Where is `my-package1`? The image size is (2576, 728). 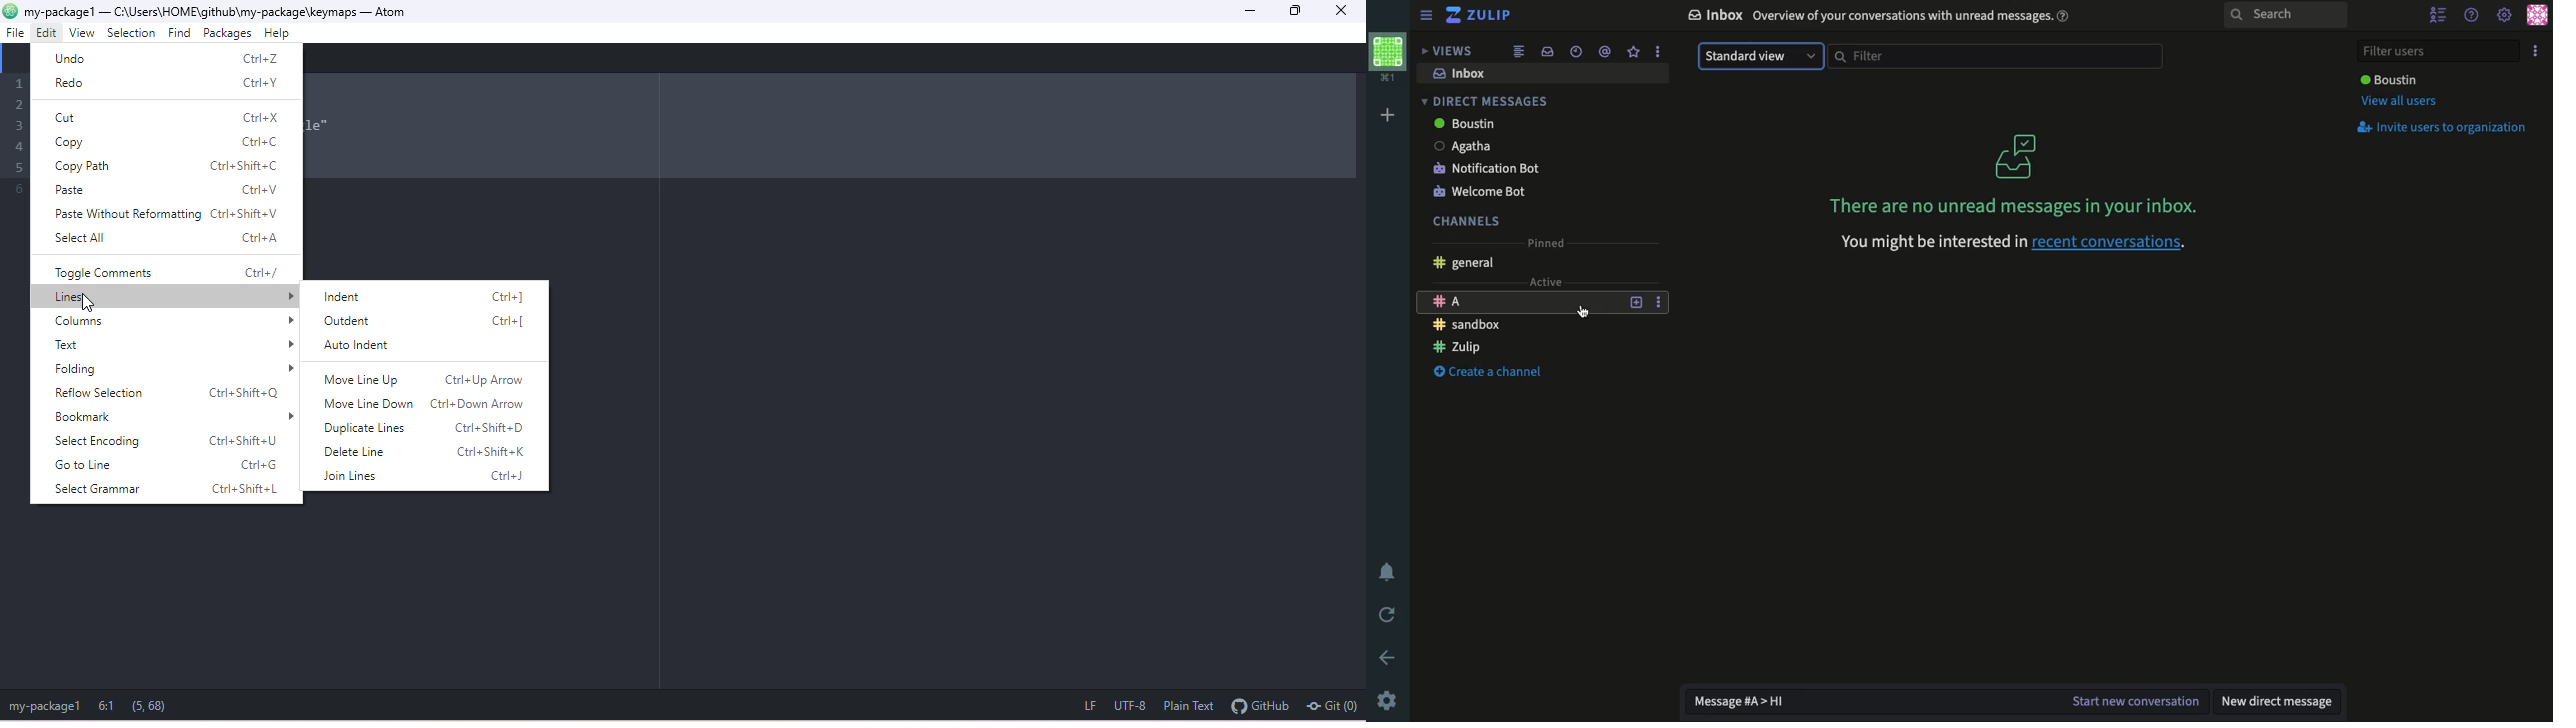
my-package1 is located at coordinates (59, 10).